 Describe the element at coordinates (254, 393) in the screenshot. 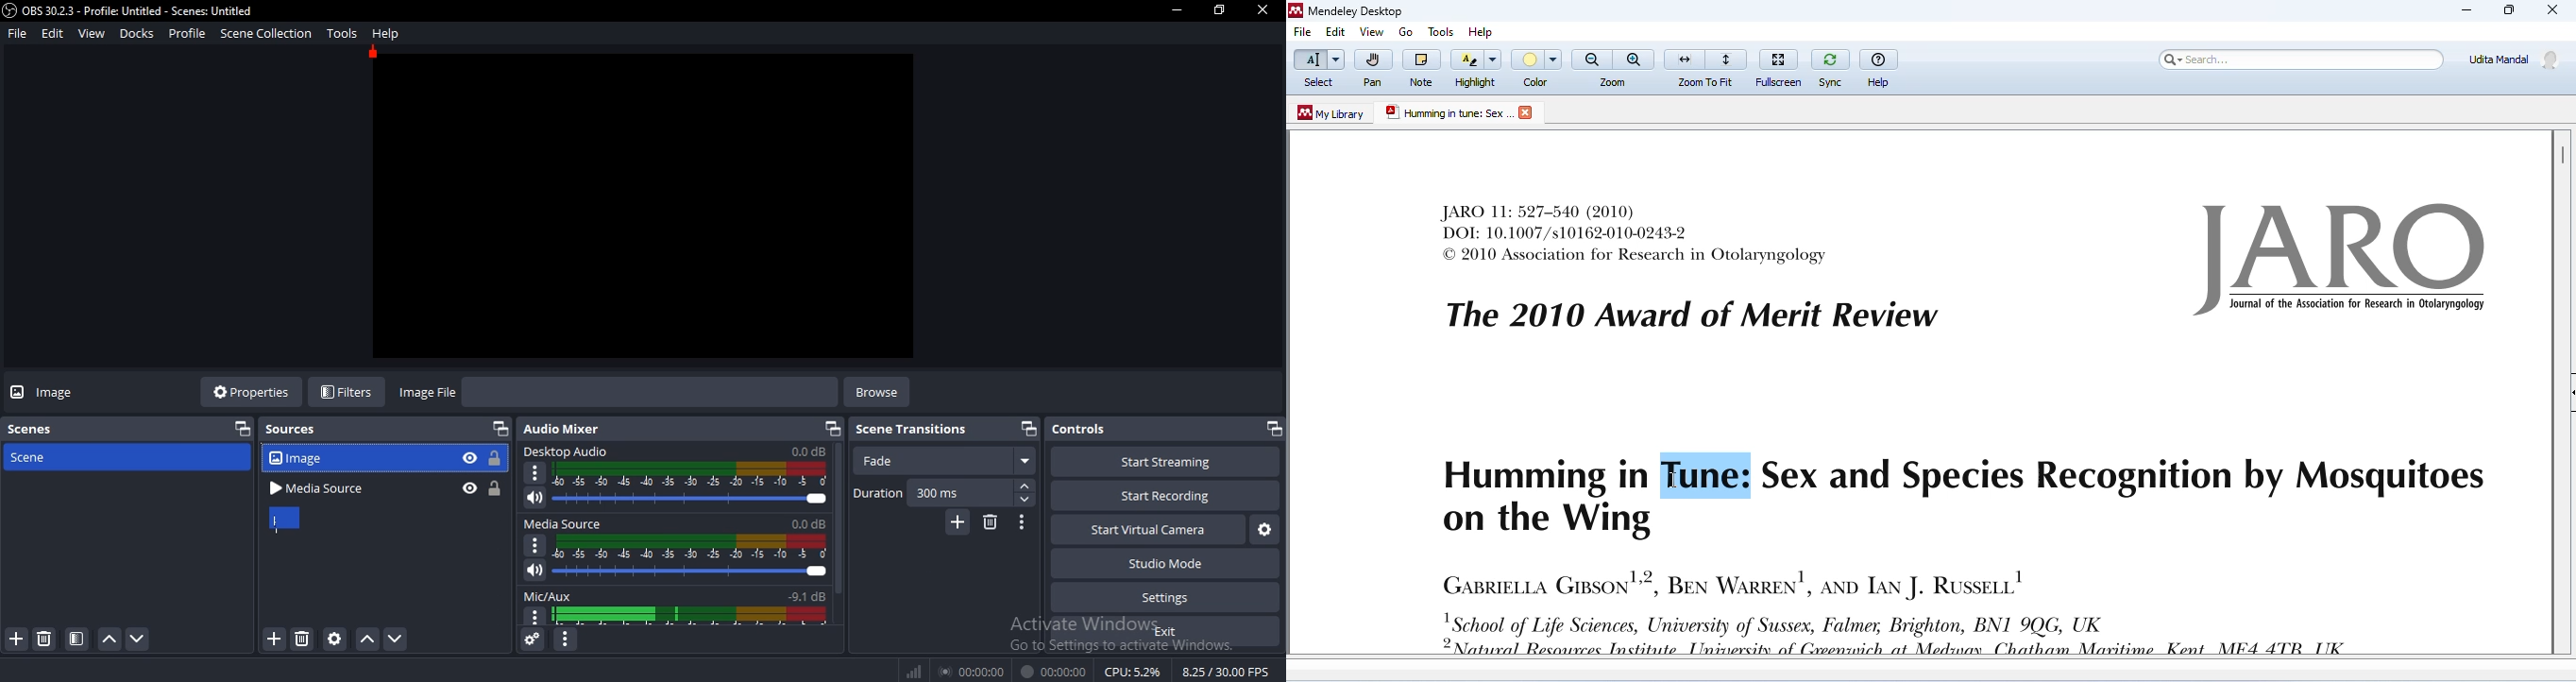

I see `properties` at that location.